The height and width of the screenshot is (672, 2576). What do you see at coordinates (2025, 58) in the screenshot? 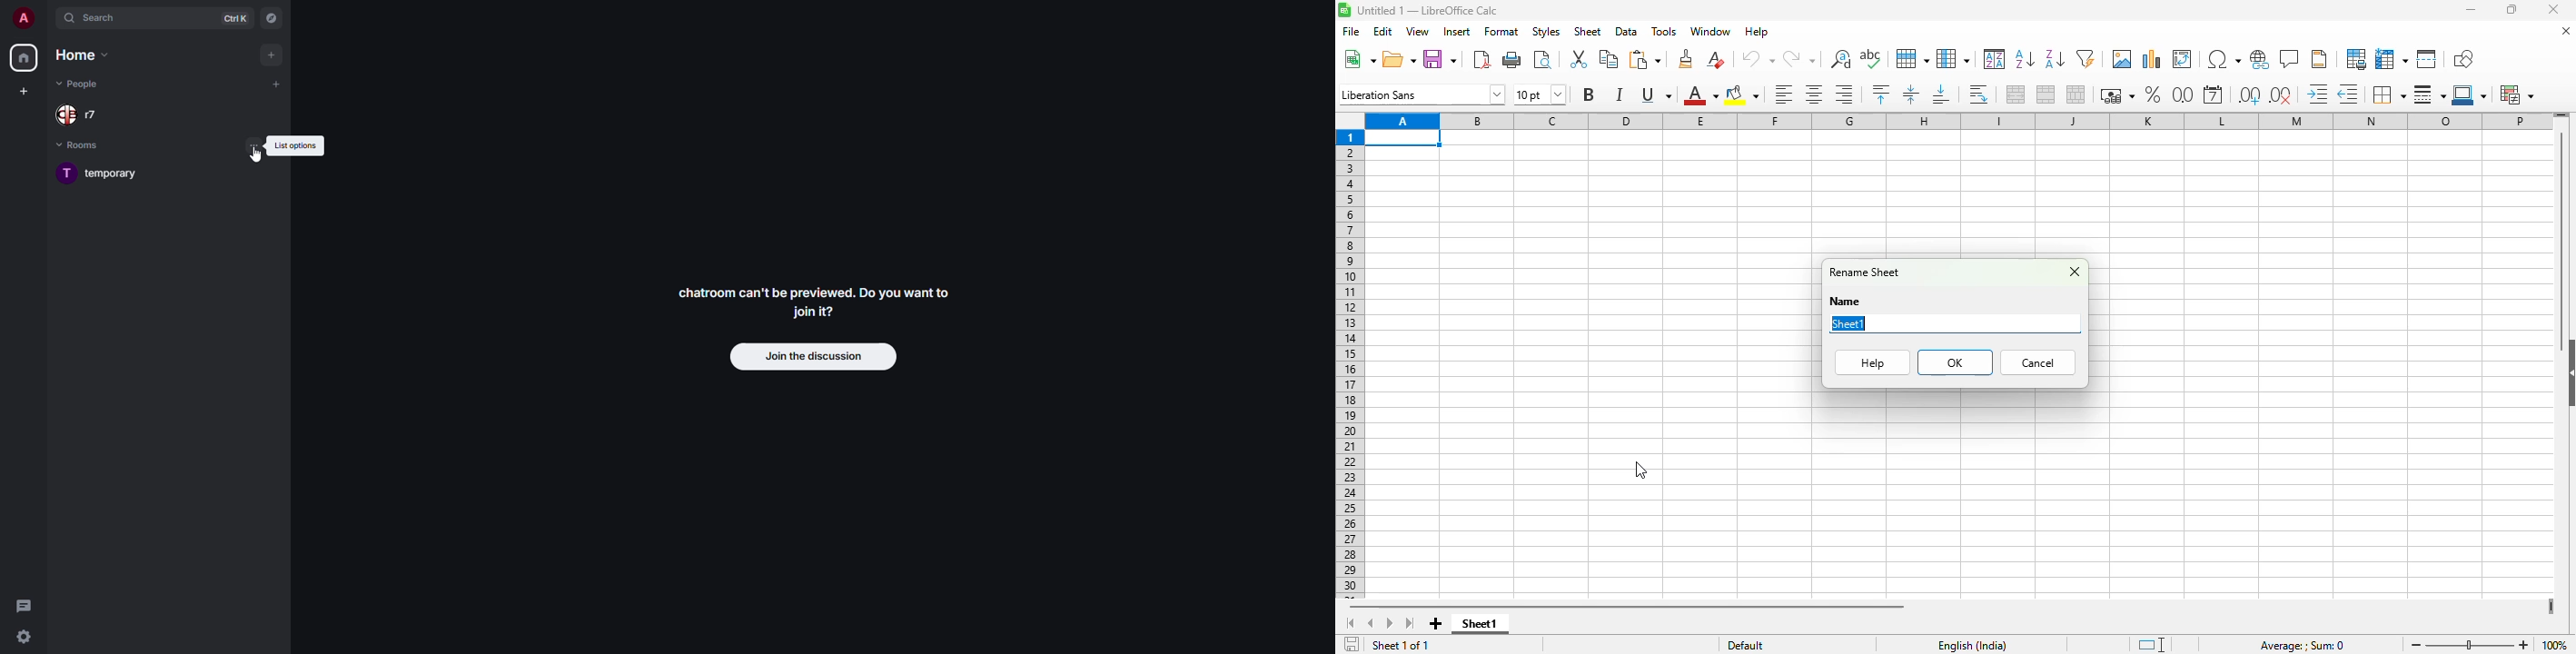
I see `sort ascending` at bounding box center [2025, 58].